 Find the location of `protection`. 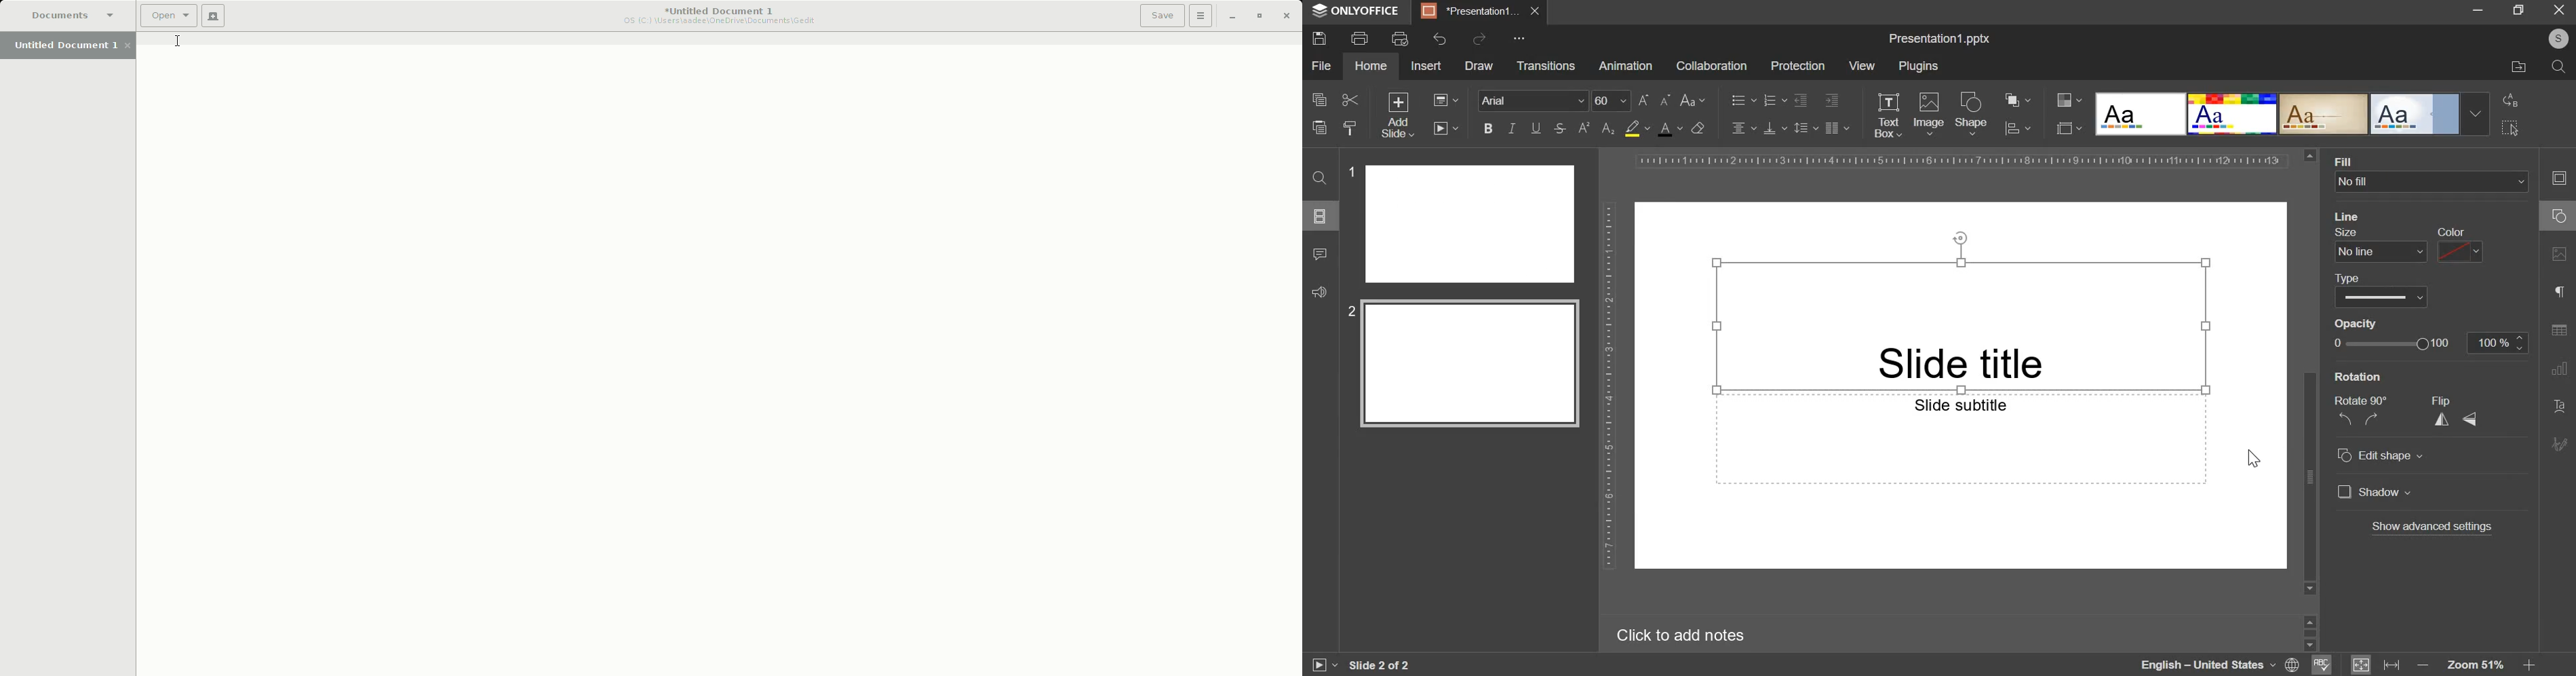

protection is located at coordinates (1797, 66).